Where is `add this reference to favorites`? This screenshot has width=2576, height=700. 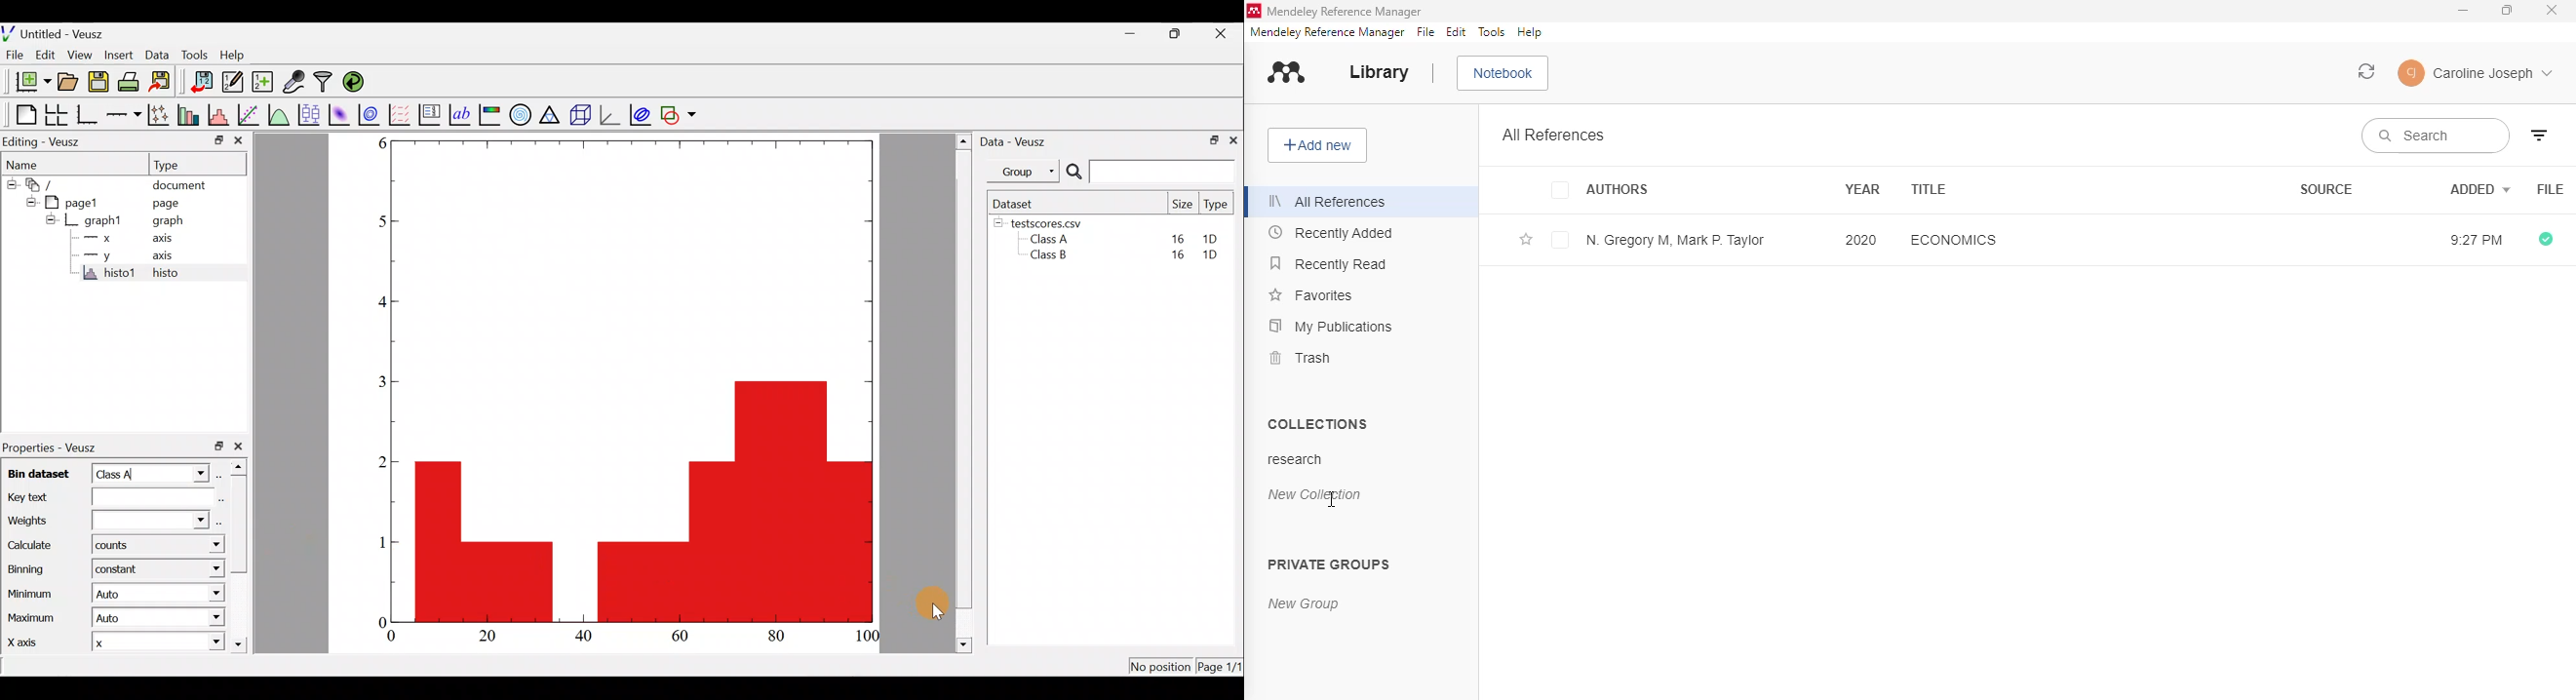
add this reference to favorites is located at coordinates (1526, 241).